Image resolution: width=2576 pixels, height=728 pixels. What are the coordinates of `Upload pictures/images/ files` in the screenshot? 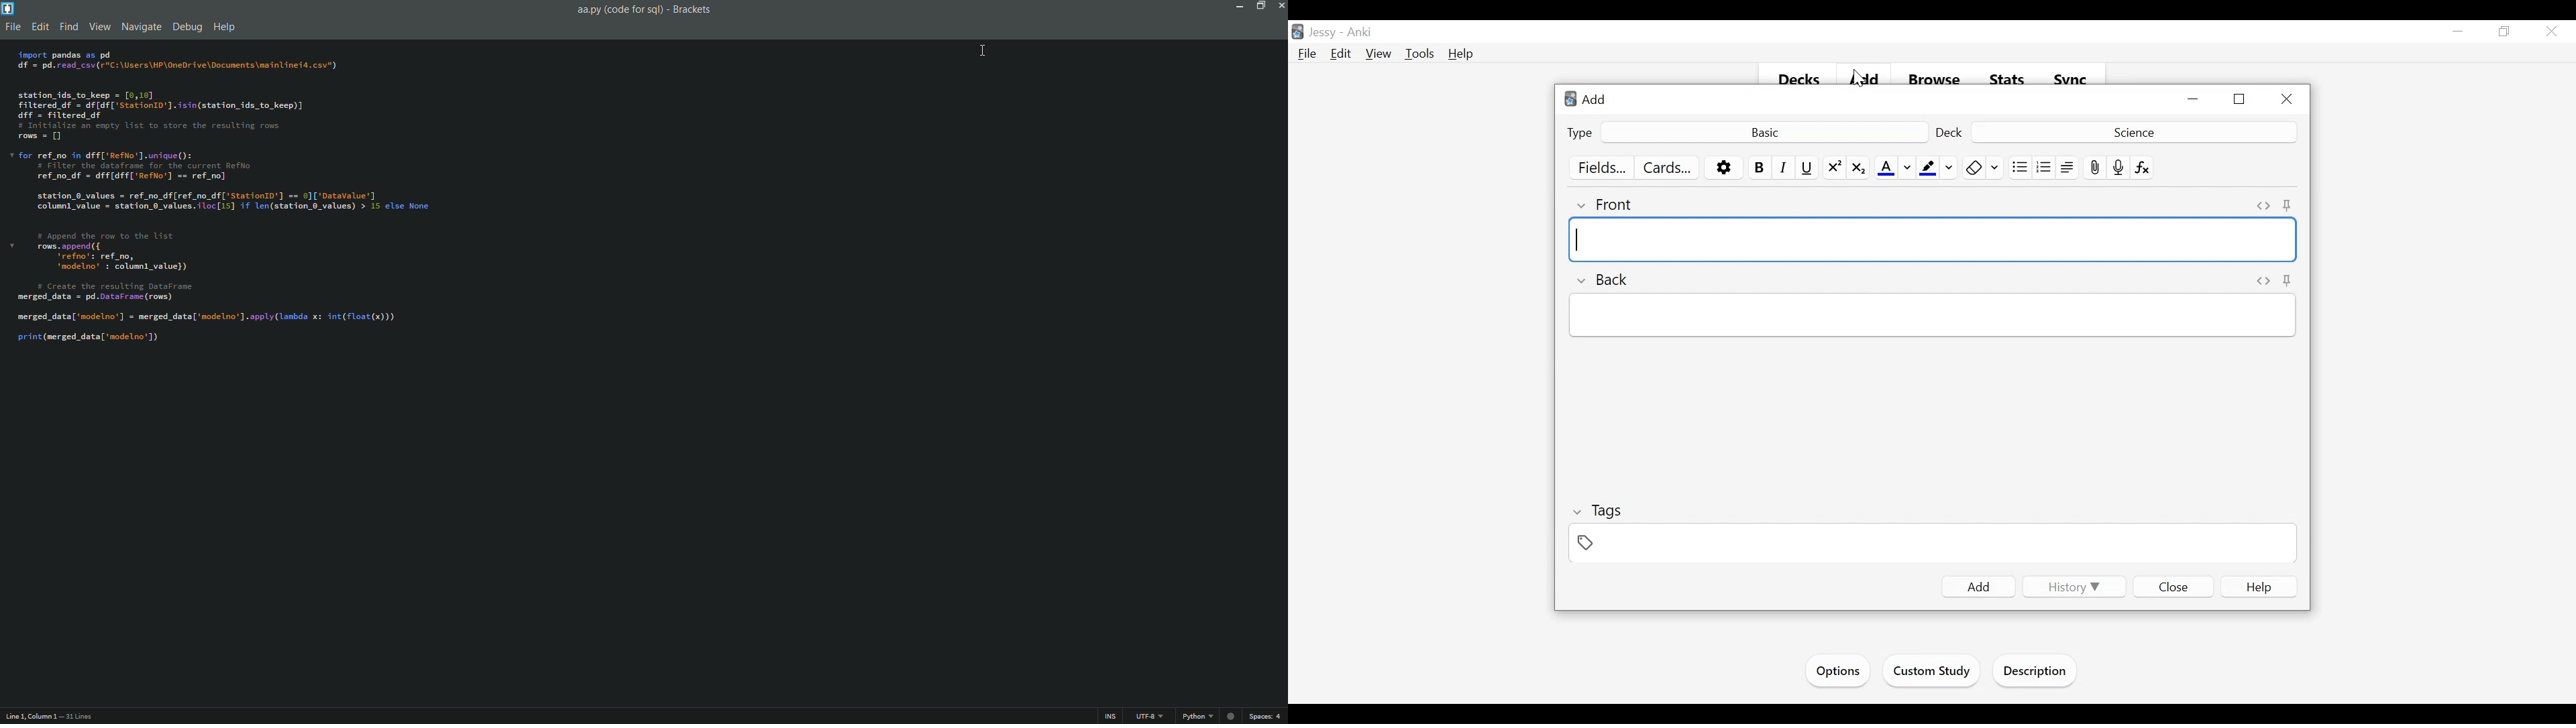 It's located at (2094, 168).